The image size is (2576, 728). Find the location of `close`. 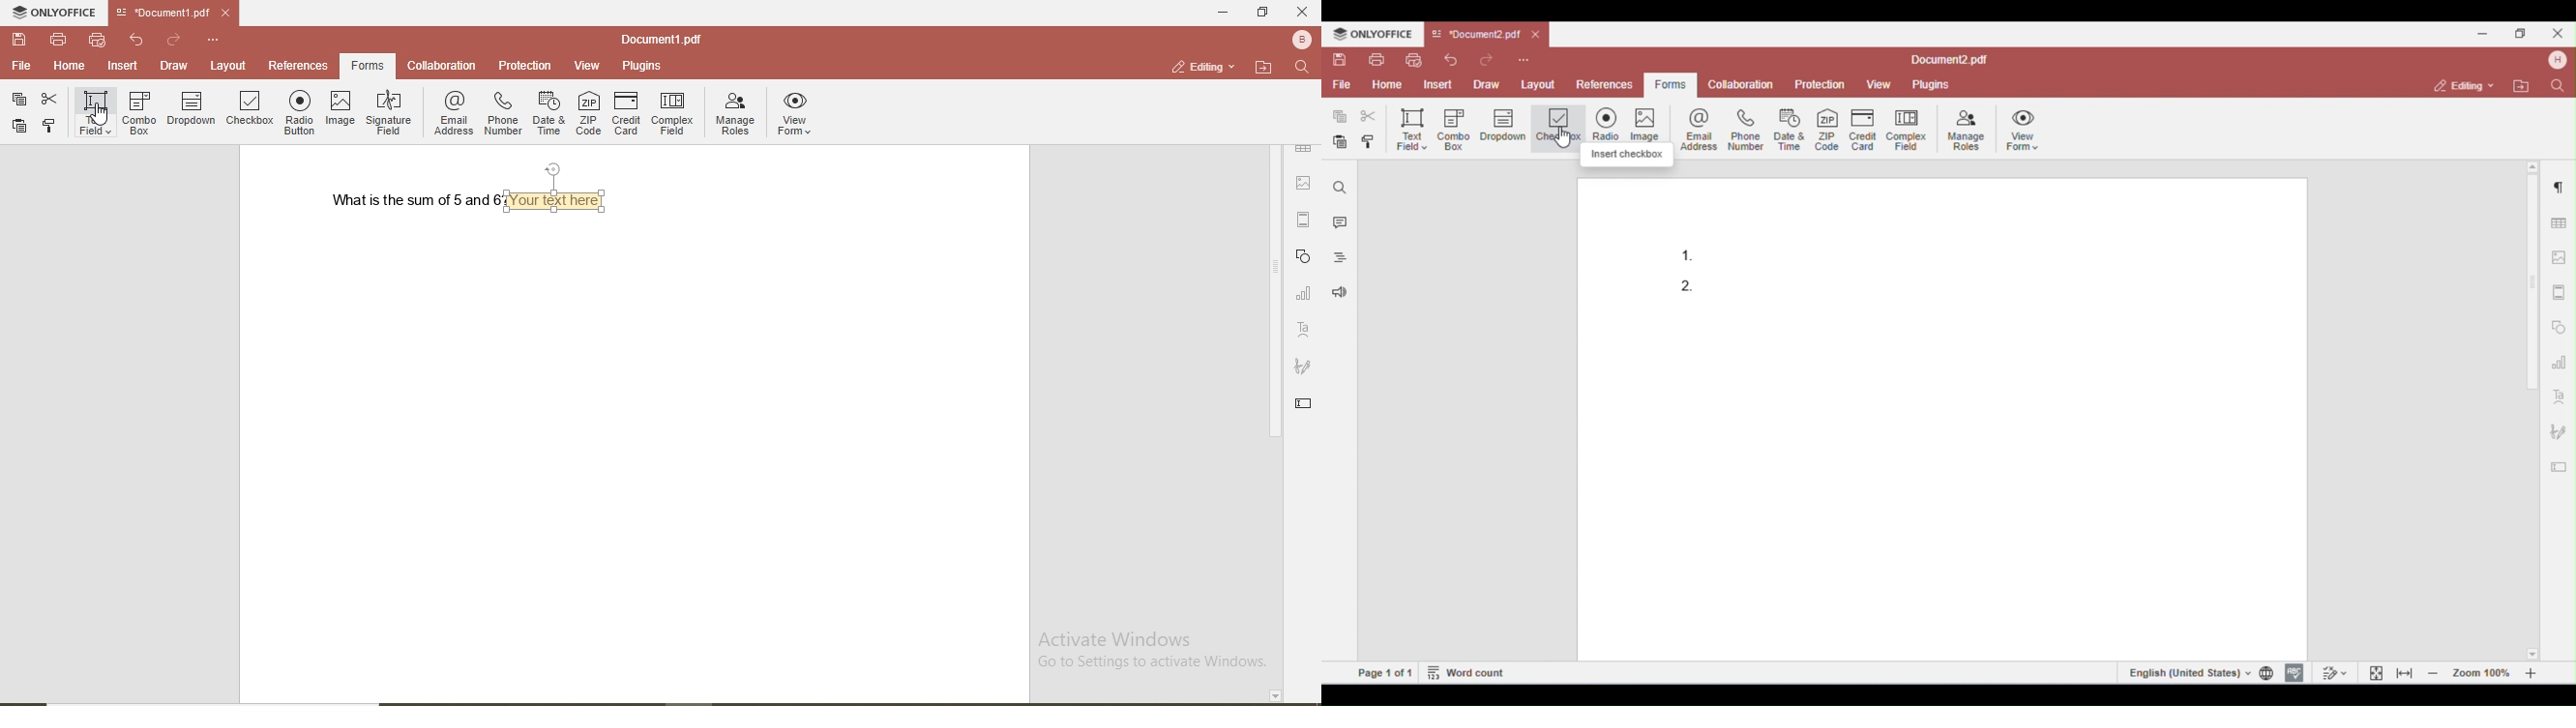

close is located at coordinates (1303, 11).